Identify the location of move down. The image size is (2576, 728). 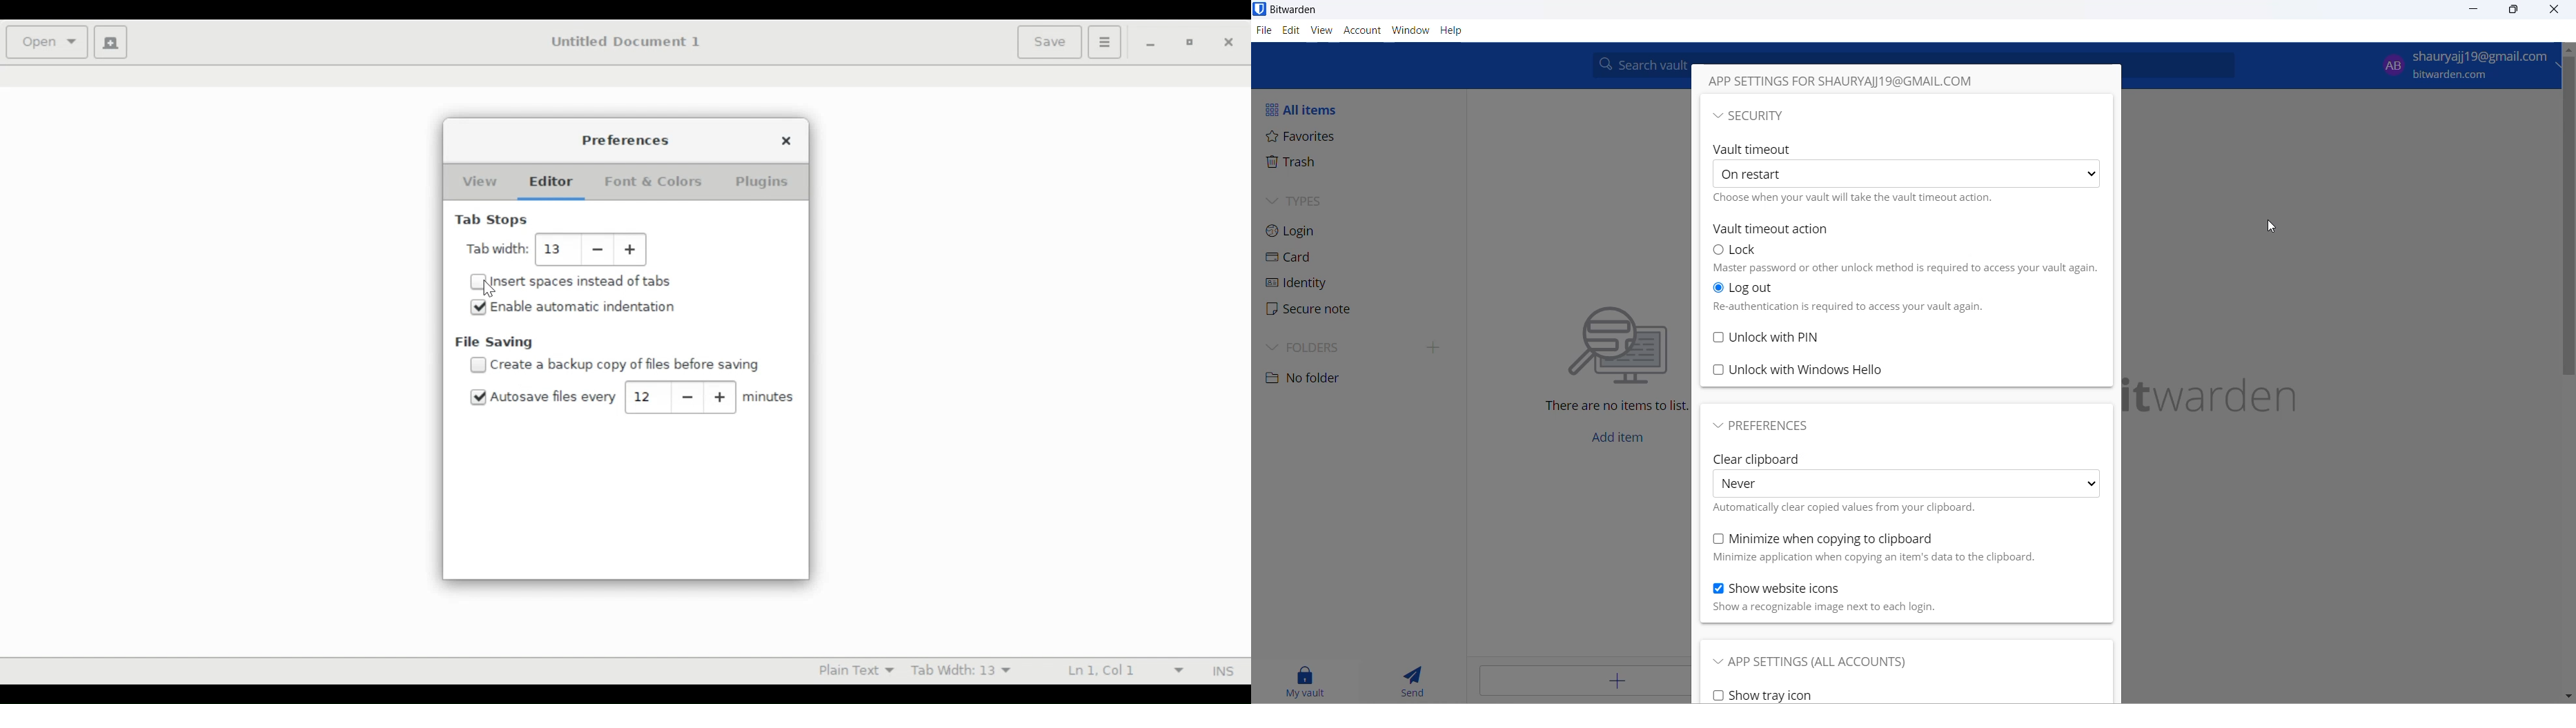
(2568, 696).